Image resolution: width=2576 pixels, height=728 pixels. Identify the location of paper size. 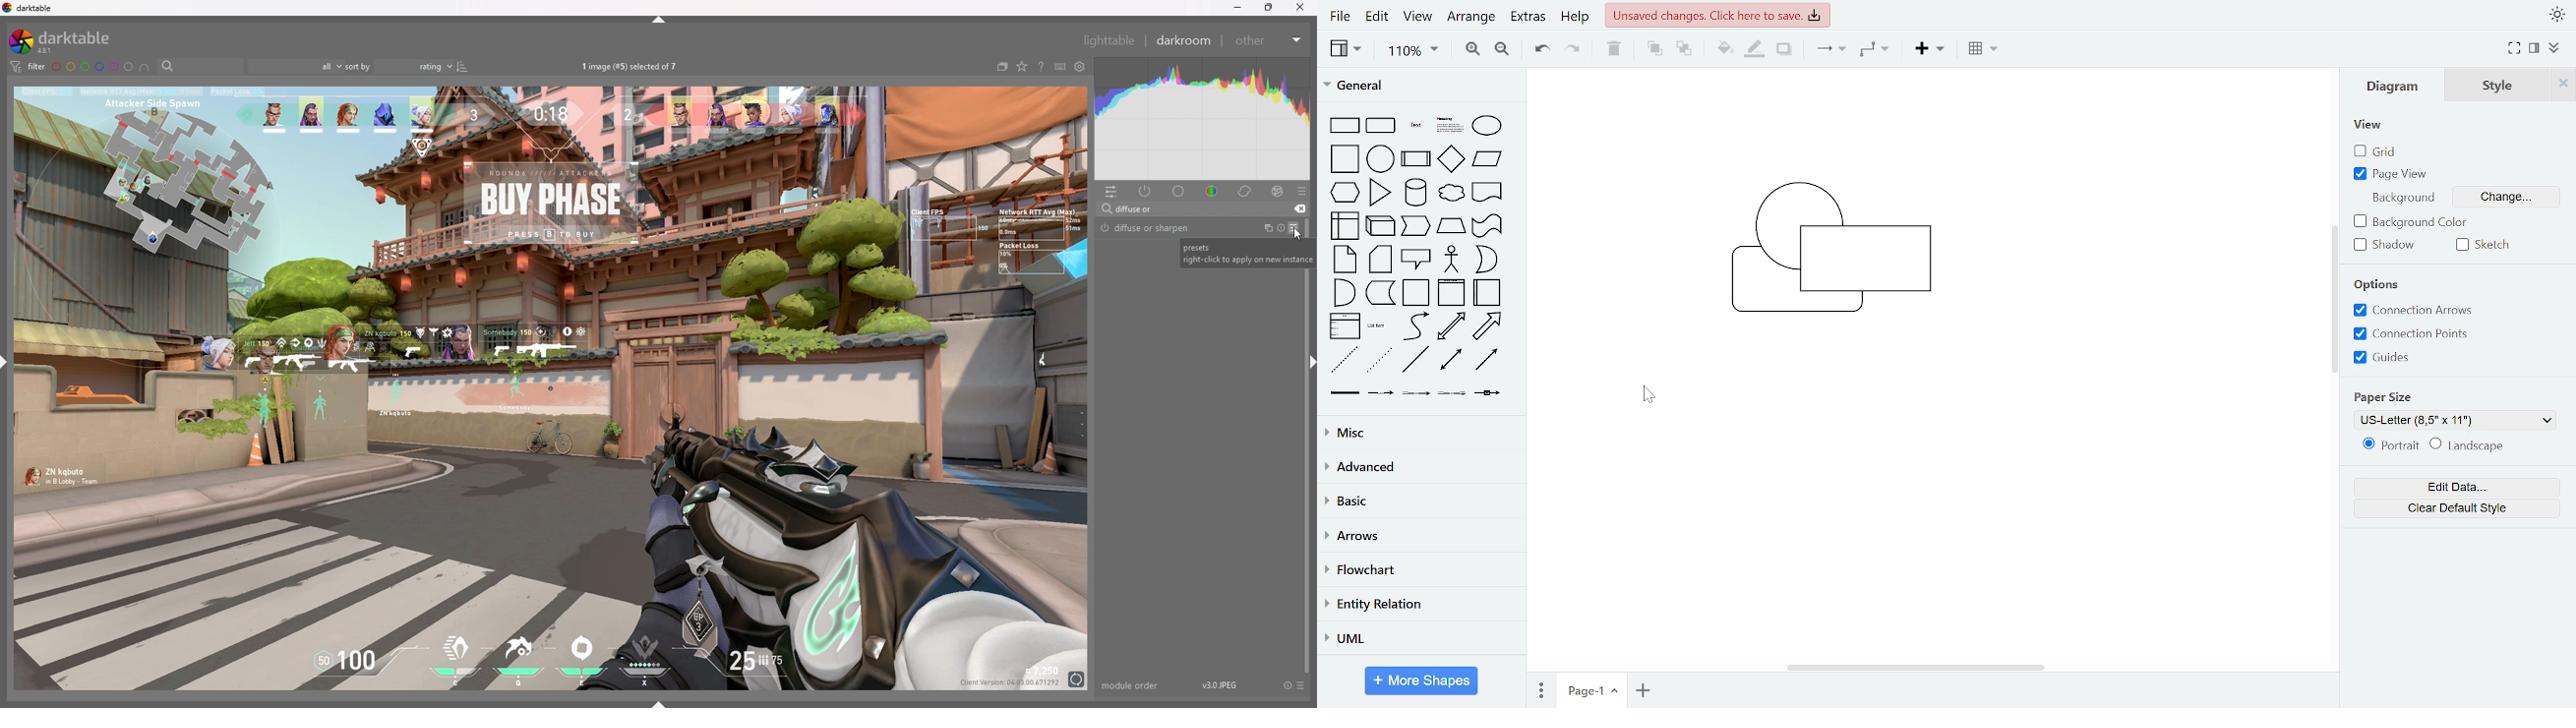
(2377, 397).